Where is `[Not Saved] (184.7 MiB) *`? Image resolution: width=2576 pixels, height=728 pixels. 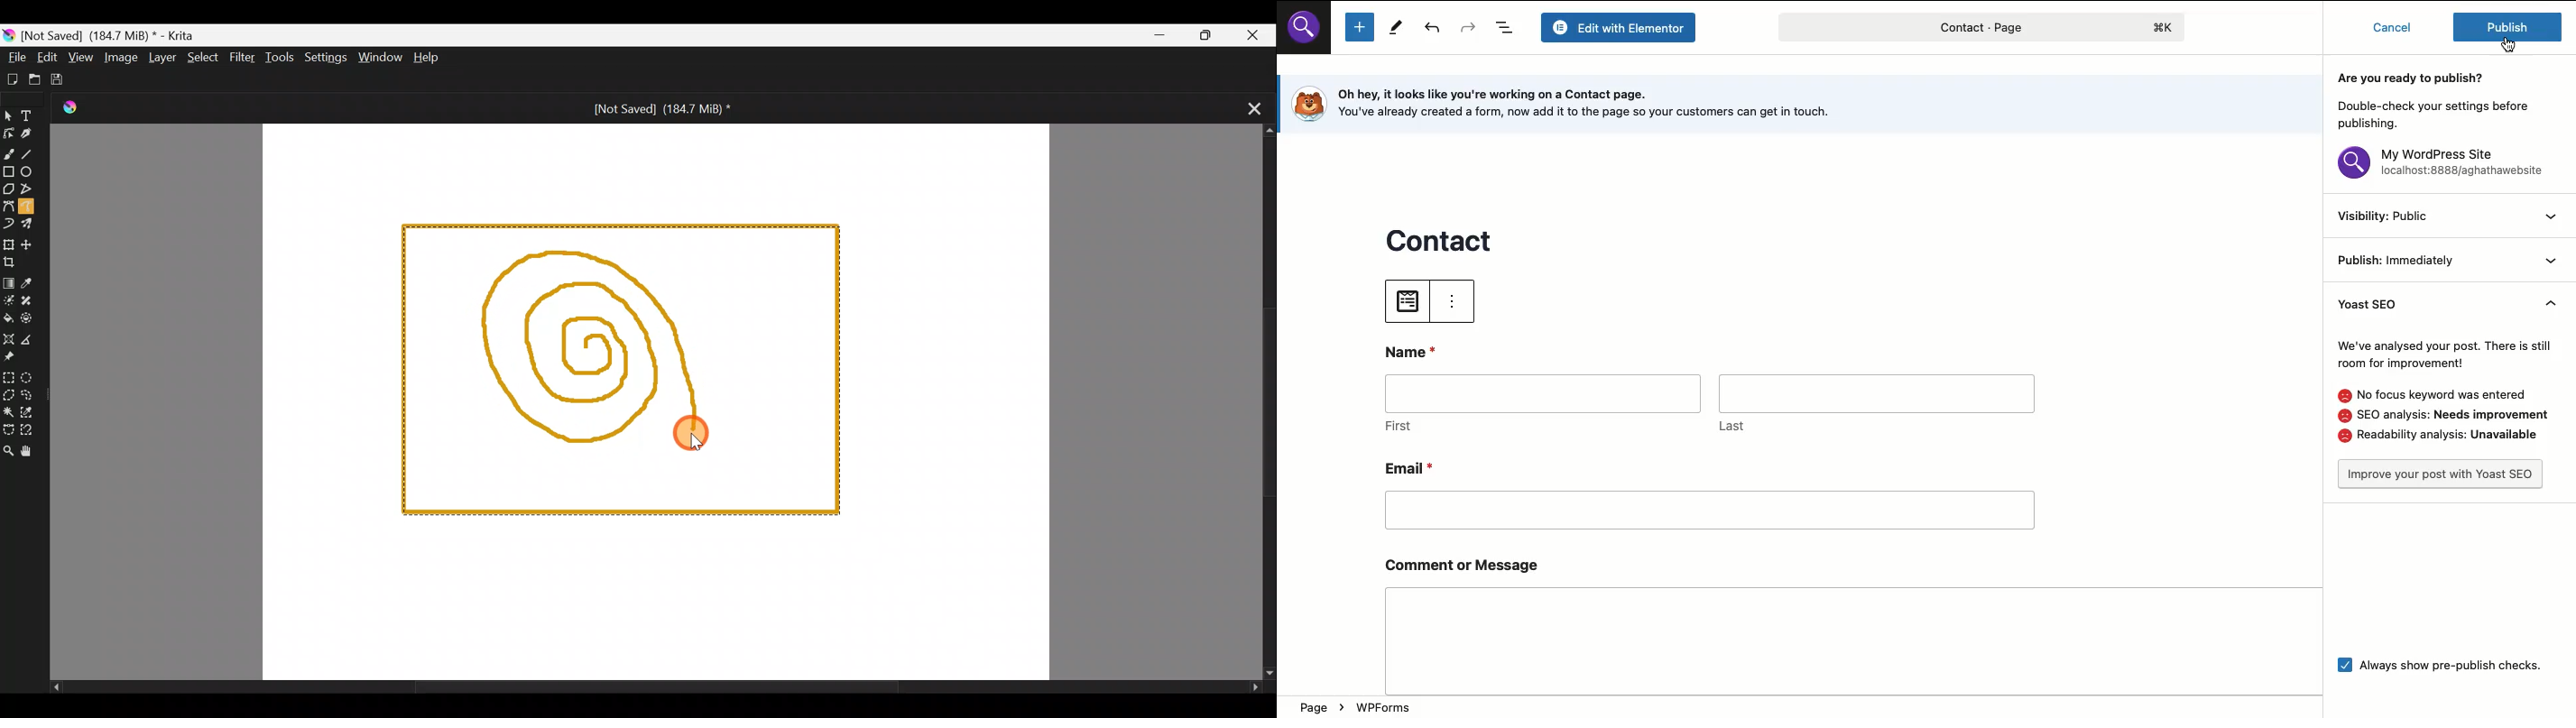
[Not Saved] (184.7 MiB) * is located at coordinates (666, 109).